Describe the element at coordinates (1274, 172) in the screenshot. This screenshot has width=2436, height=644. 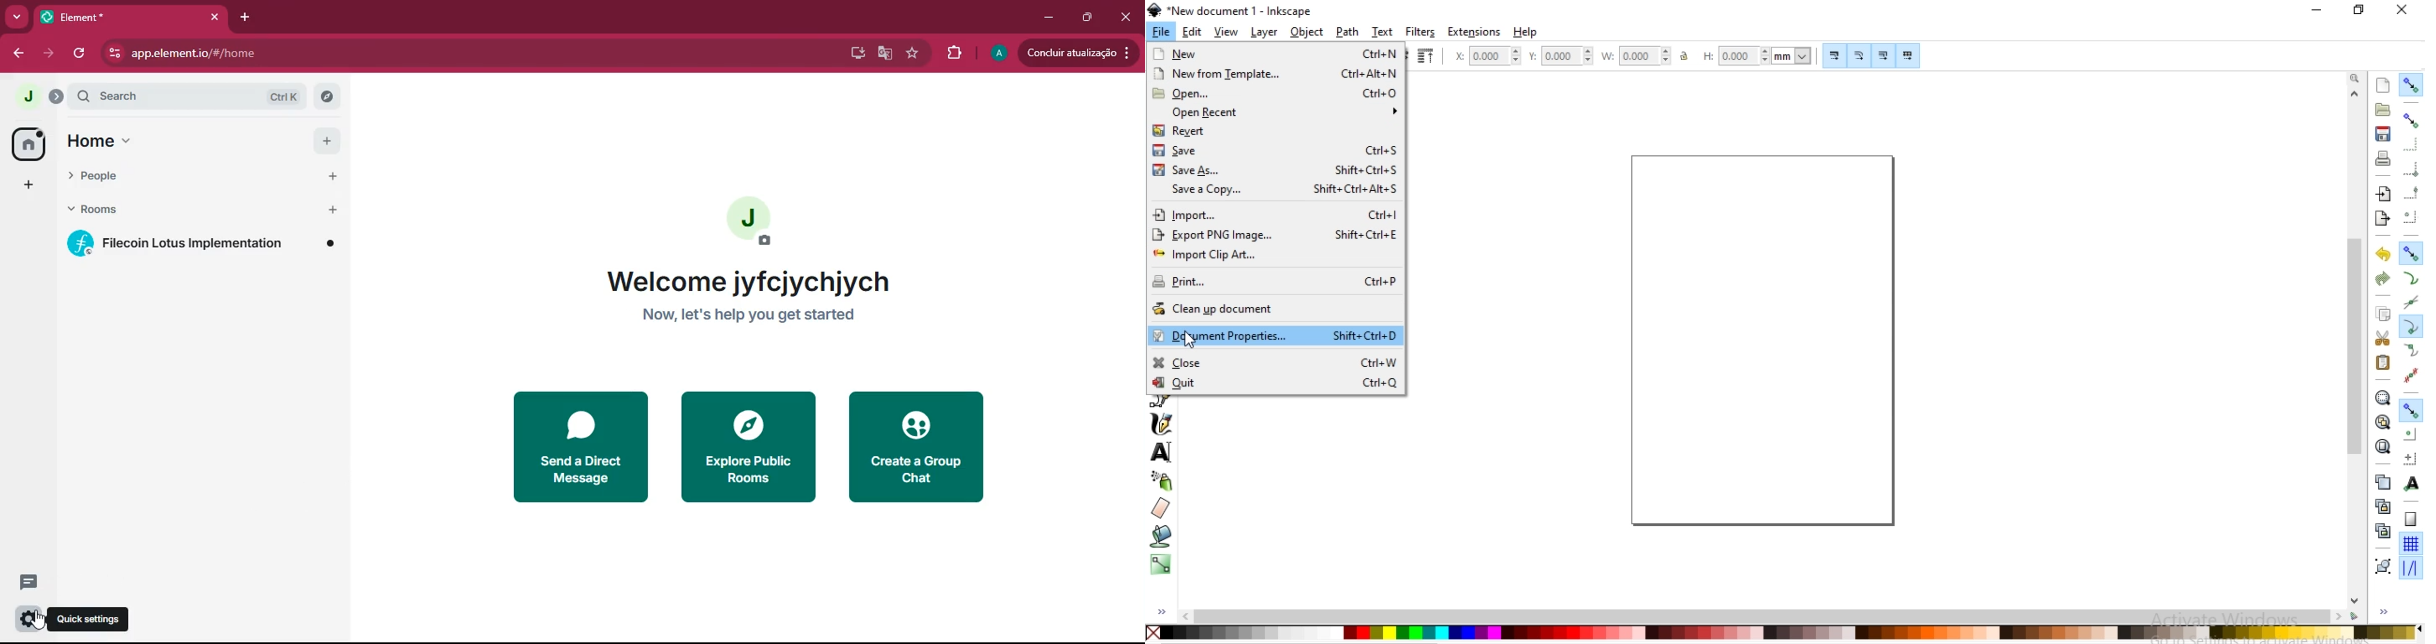
I see `save as` at that location.